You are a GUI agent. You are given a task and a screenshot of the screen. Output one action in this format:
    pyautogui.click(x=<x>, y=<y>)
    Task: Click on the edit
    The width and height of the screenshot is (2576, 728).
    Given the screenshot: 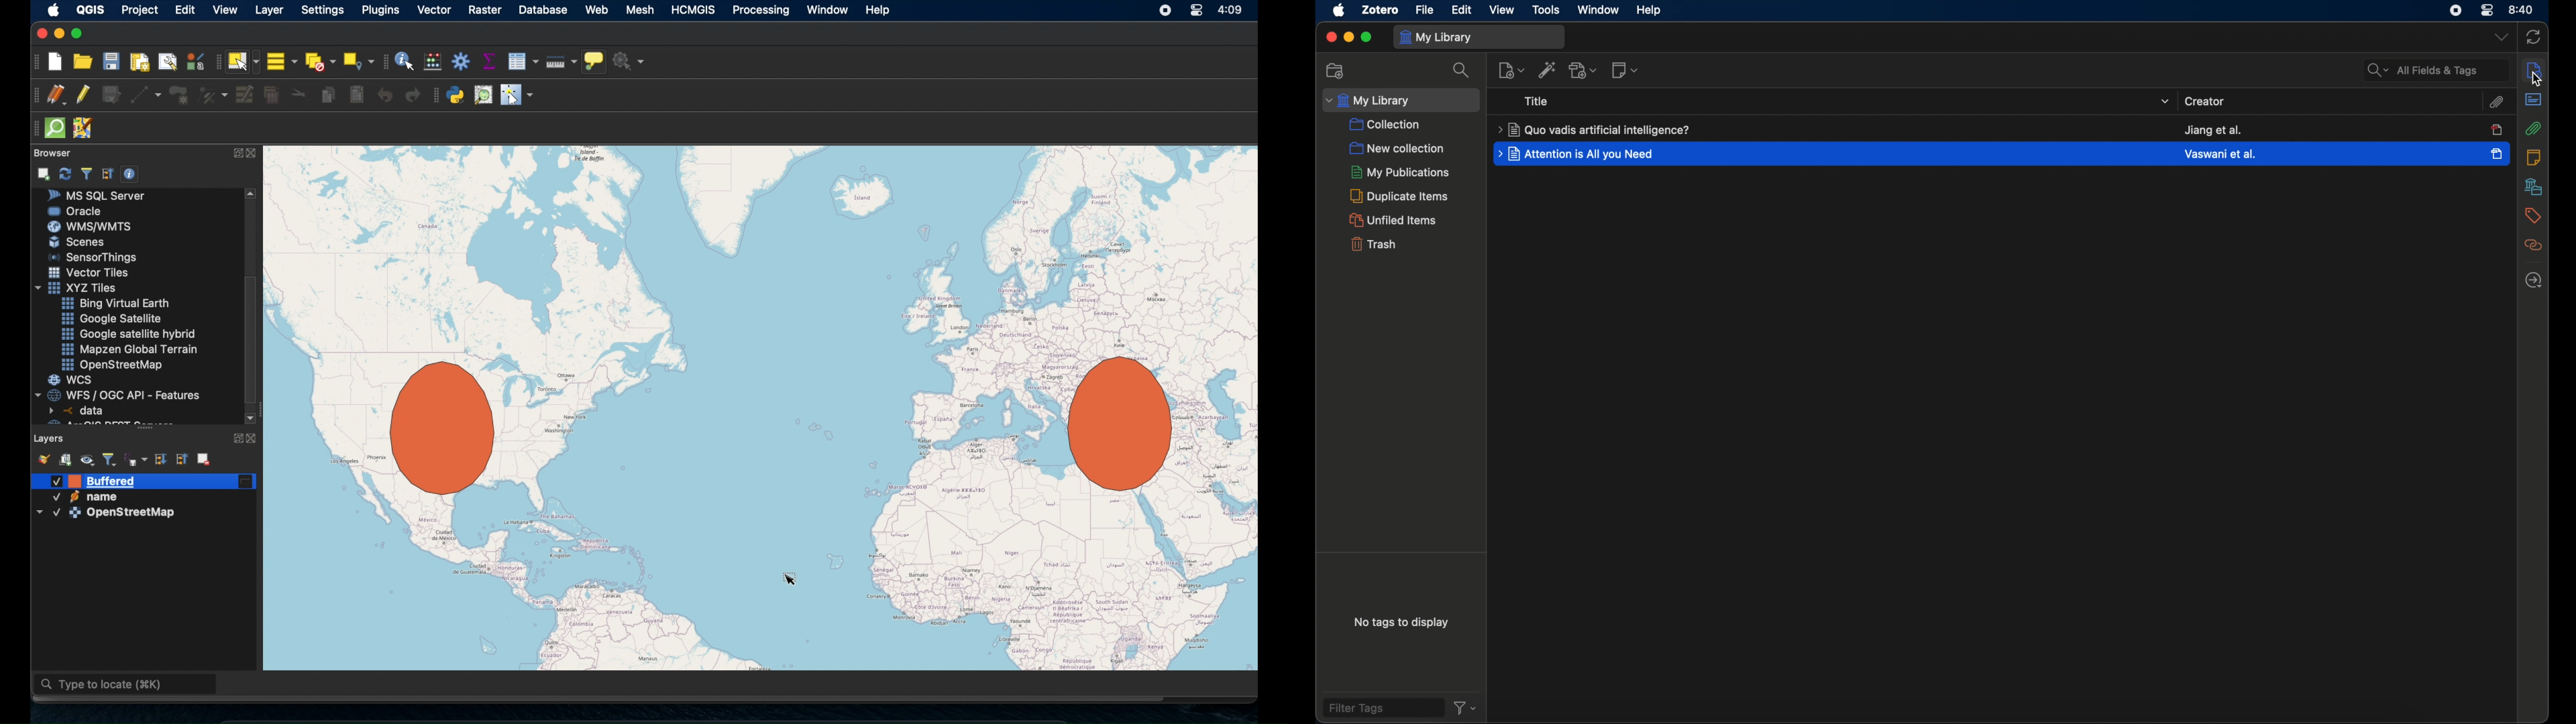 What is the action you would take?
    pyautogui.click(x=1462, y=11)
    